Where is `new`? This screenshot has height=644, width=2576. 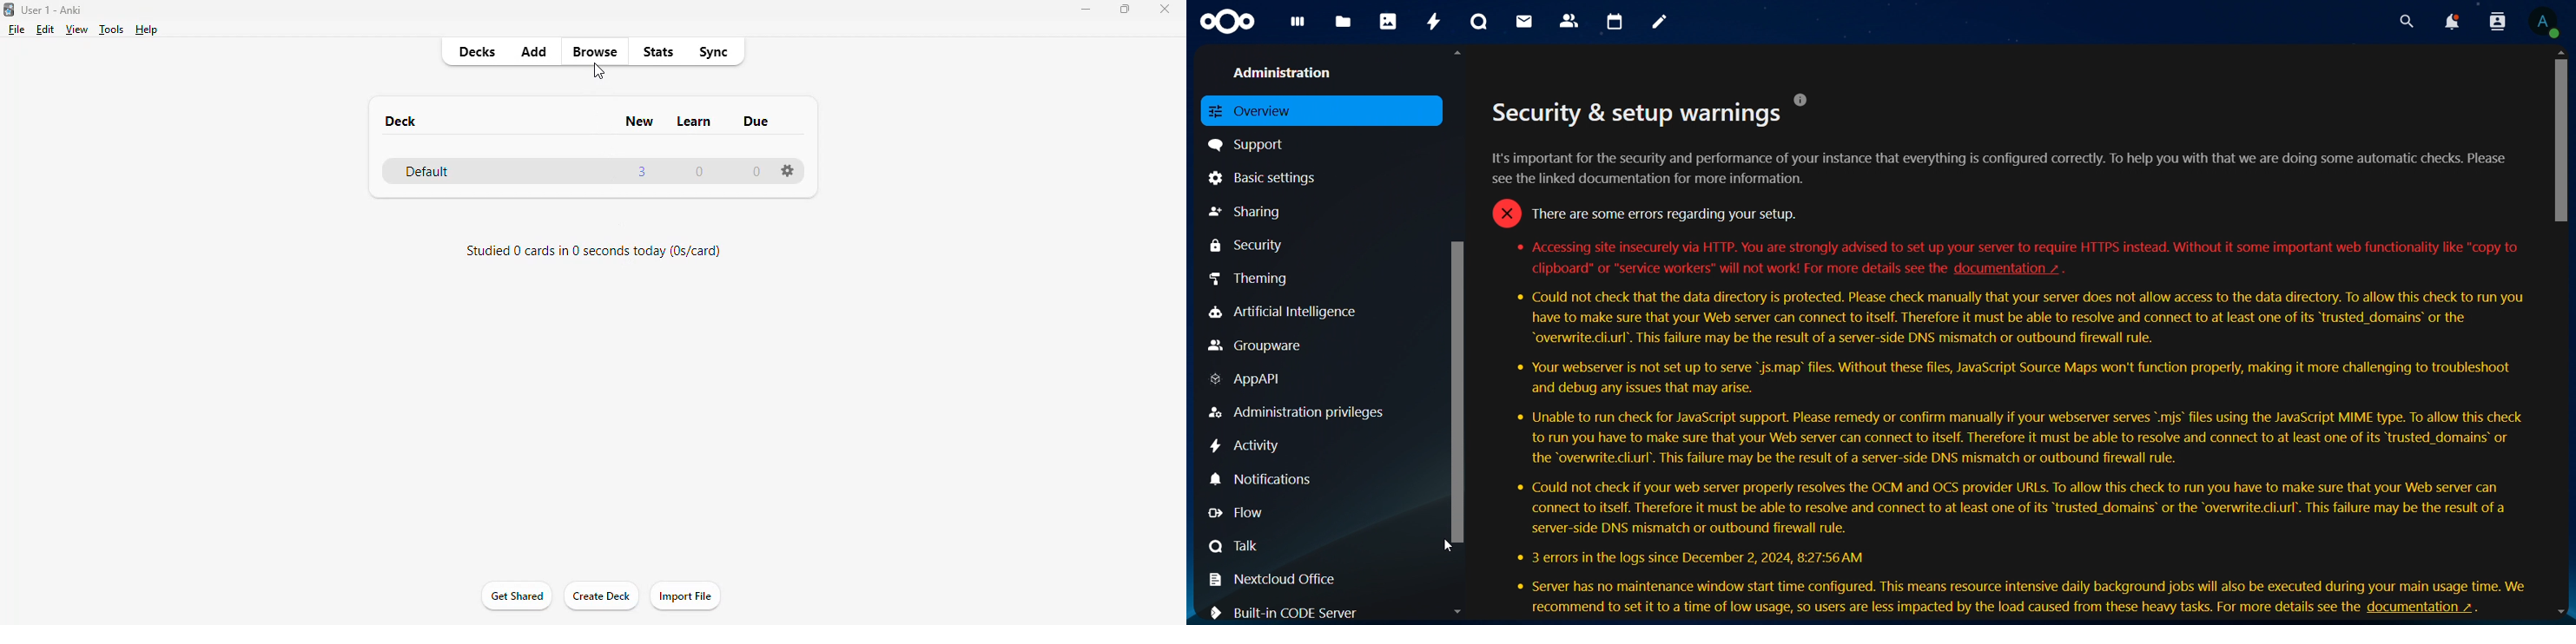 new is located at coordinates (641, 121).